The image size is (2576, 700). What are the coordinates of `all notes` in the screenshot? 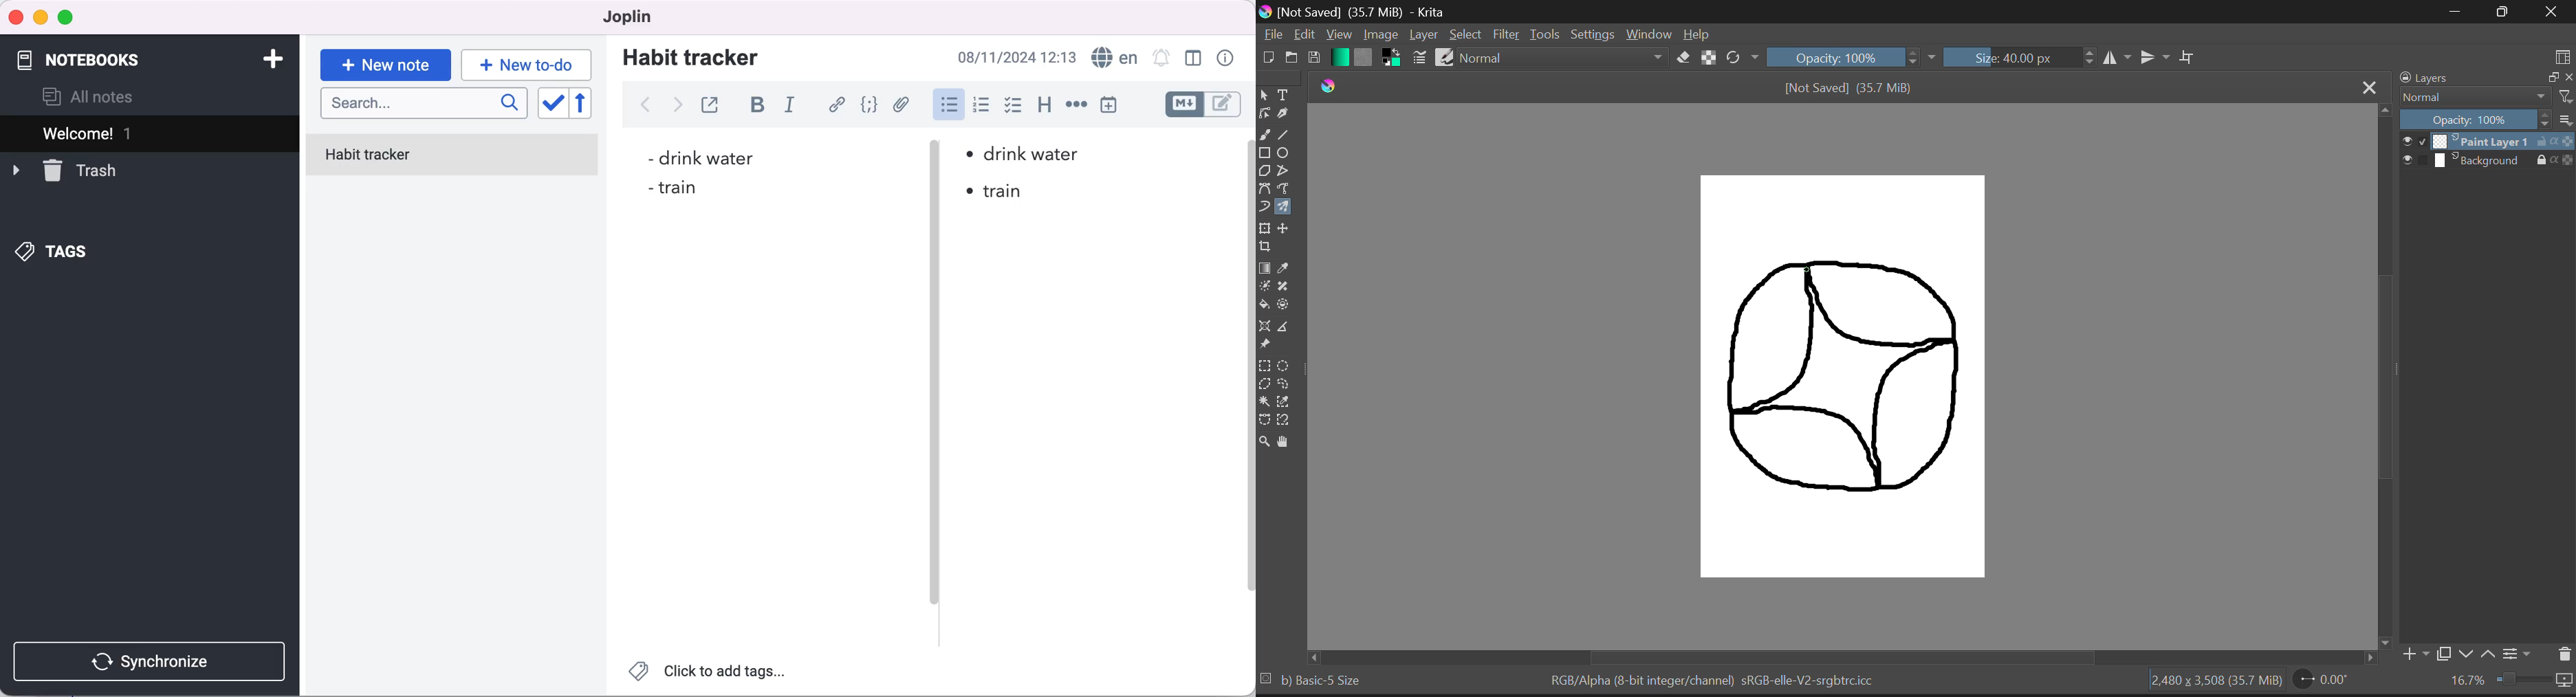 It's located at (88, 97).